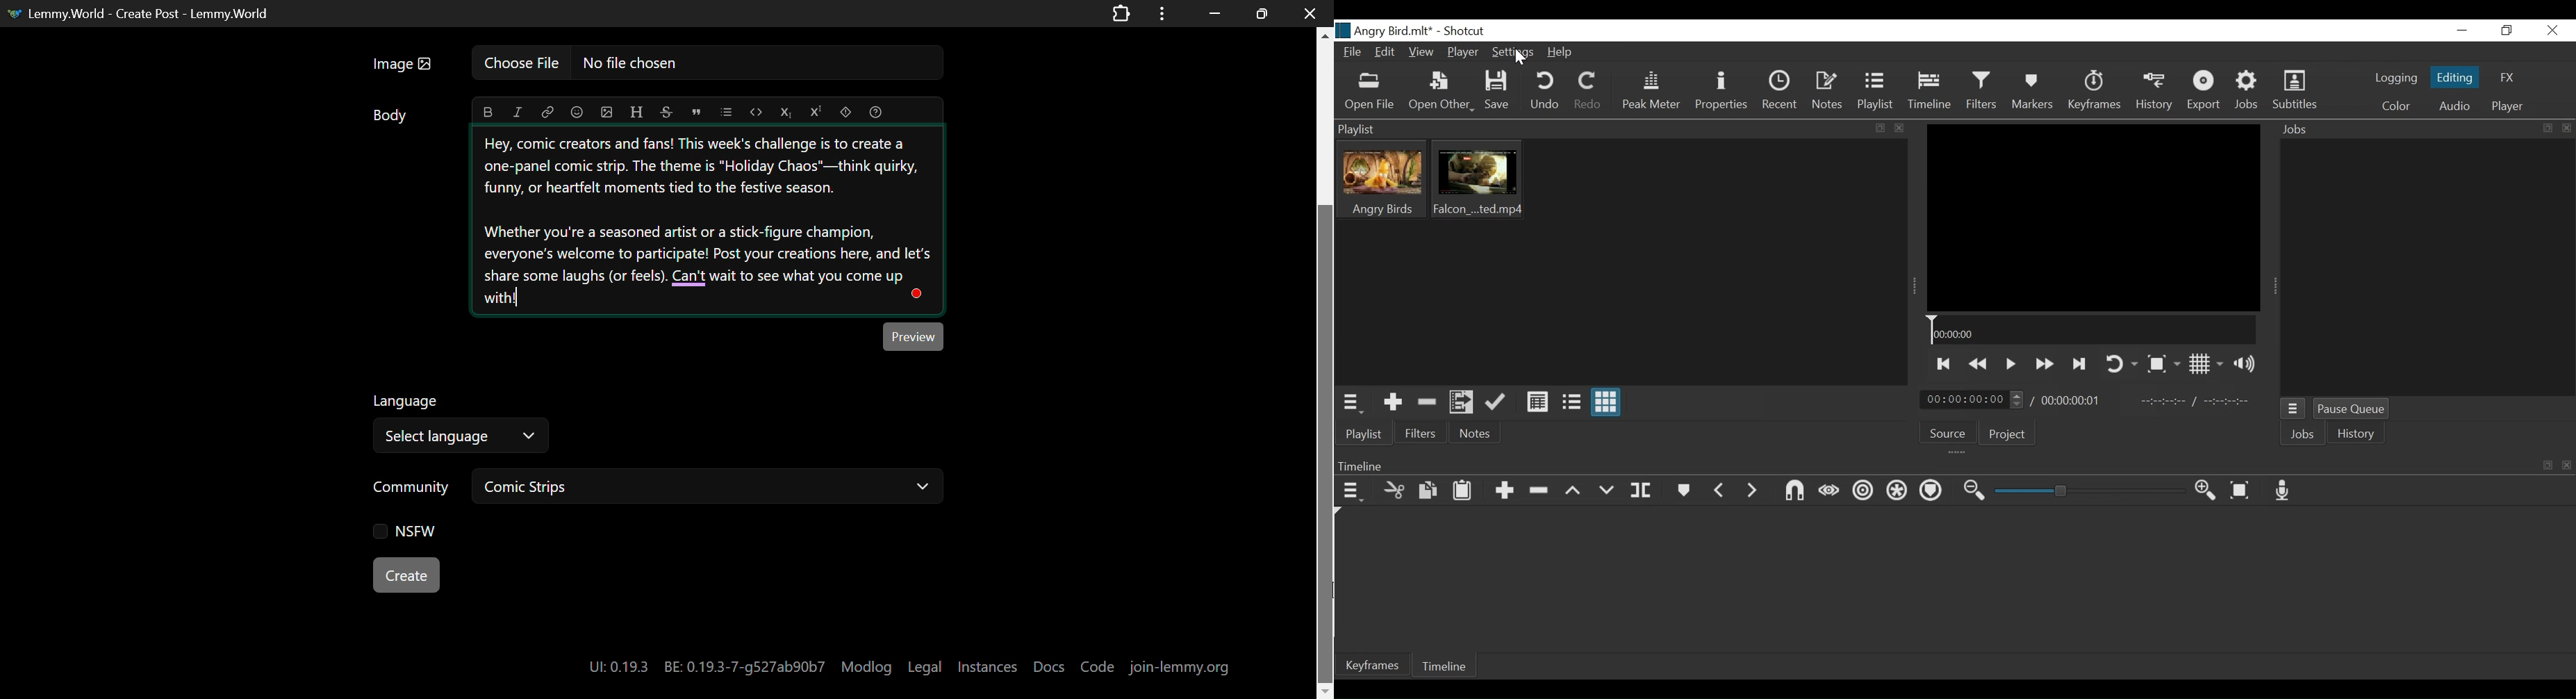 This screenshot has height=700, width=2576. What do you see at coordinates (1522, 58) in the screenshot?
I see `Cursor` at bounding box center [1522, 58].